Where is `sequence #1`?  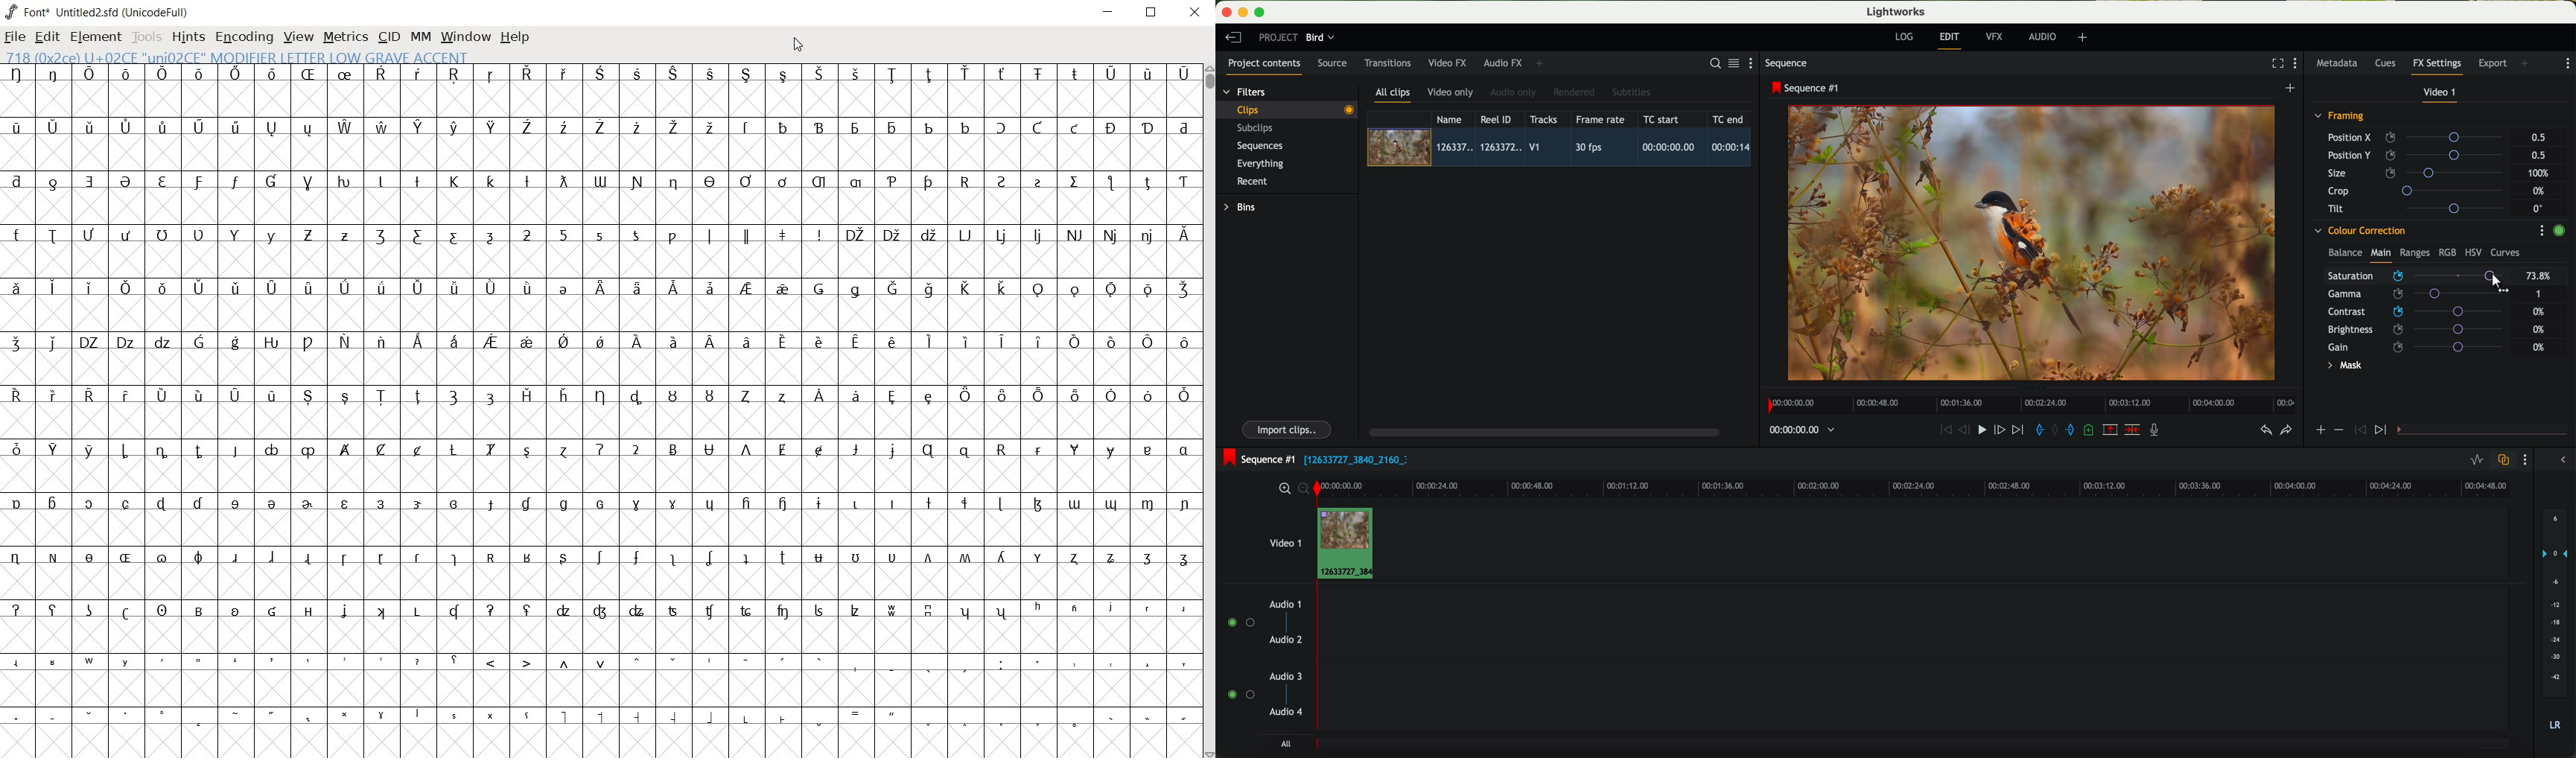
sequence #1 is located at coordinates (1256, 459).